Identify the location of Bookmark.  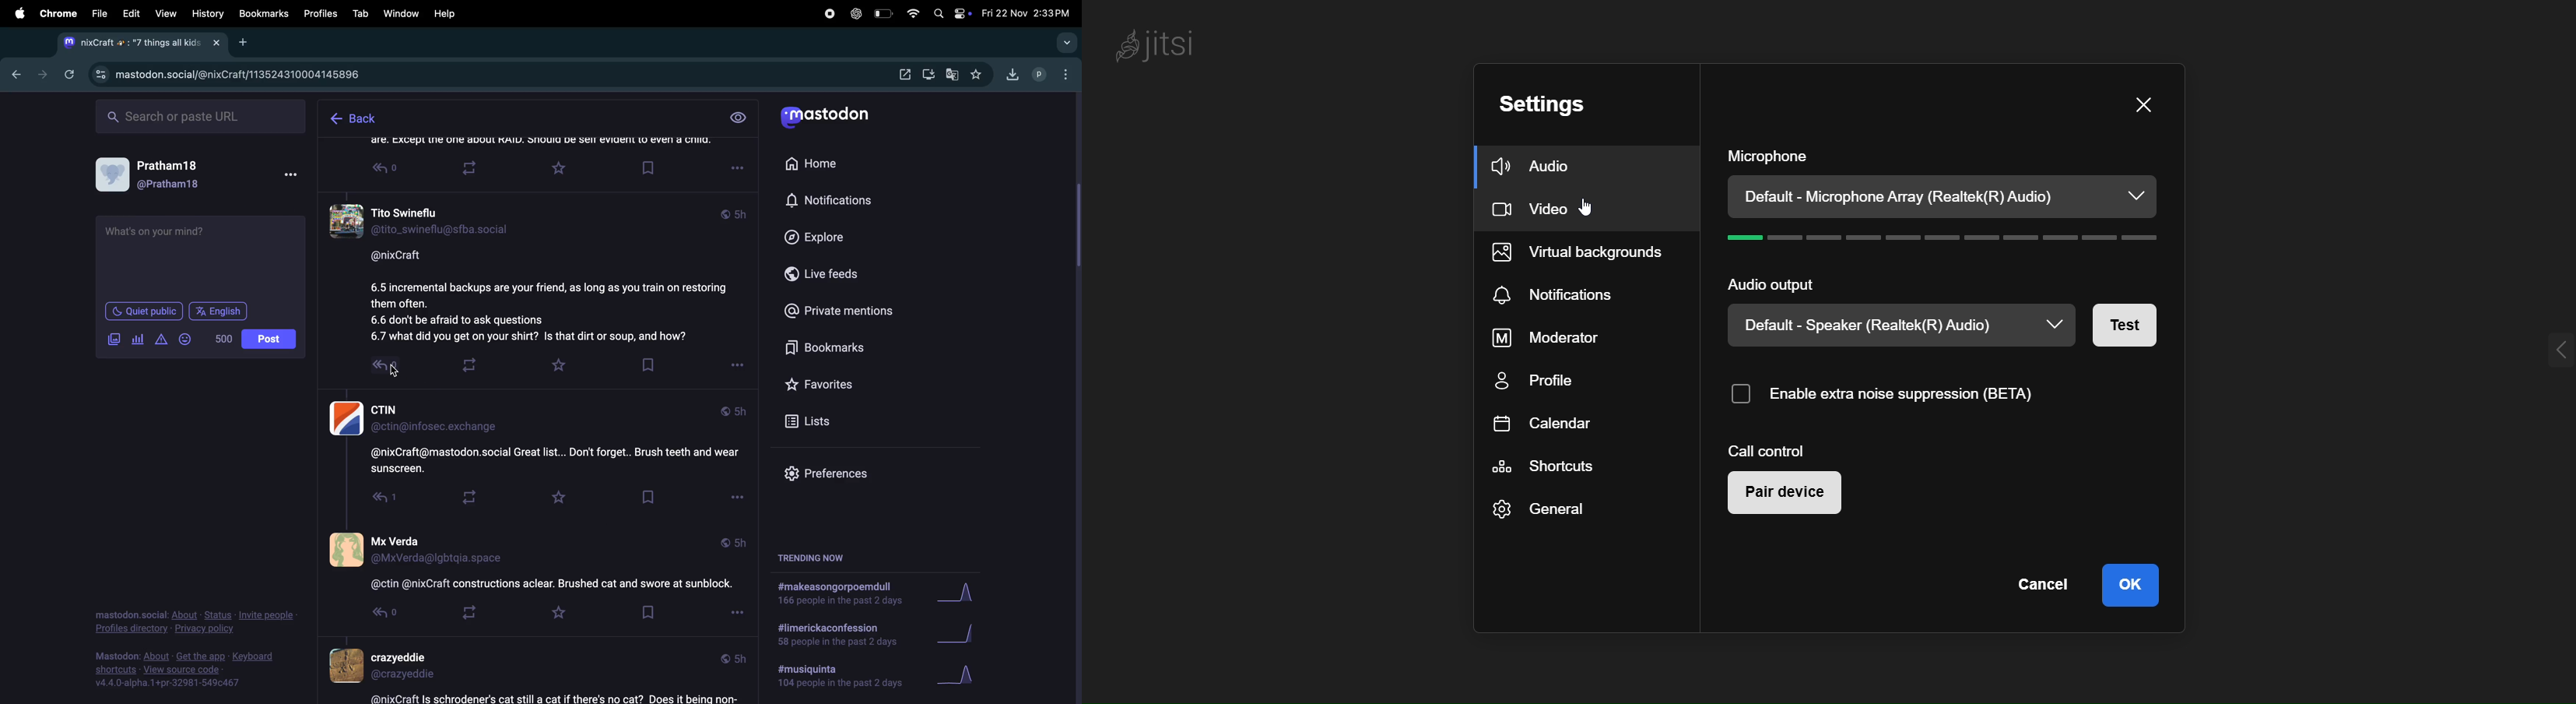
(647, 614).